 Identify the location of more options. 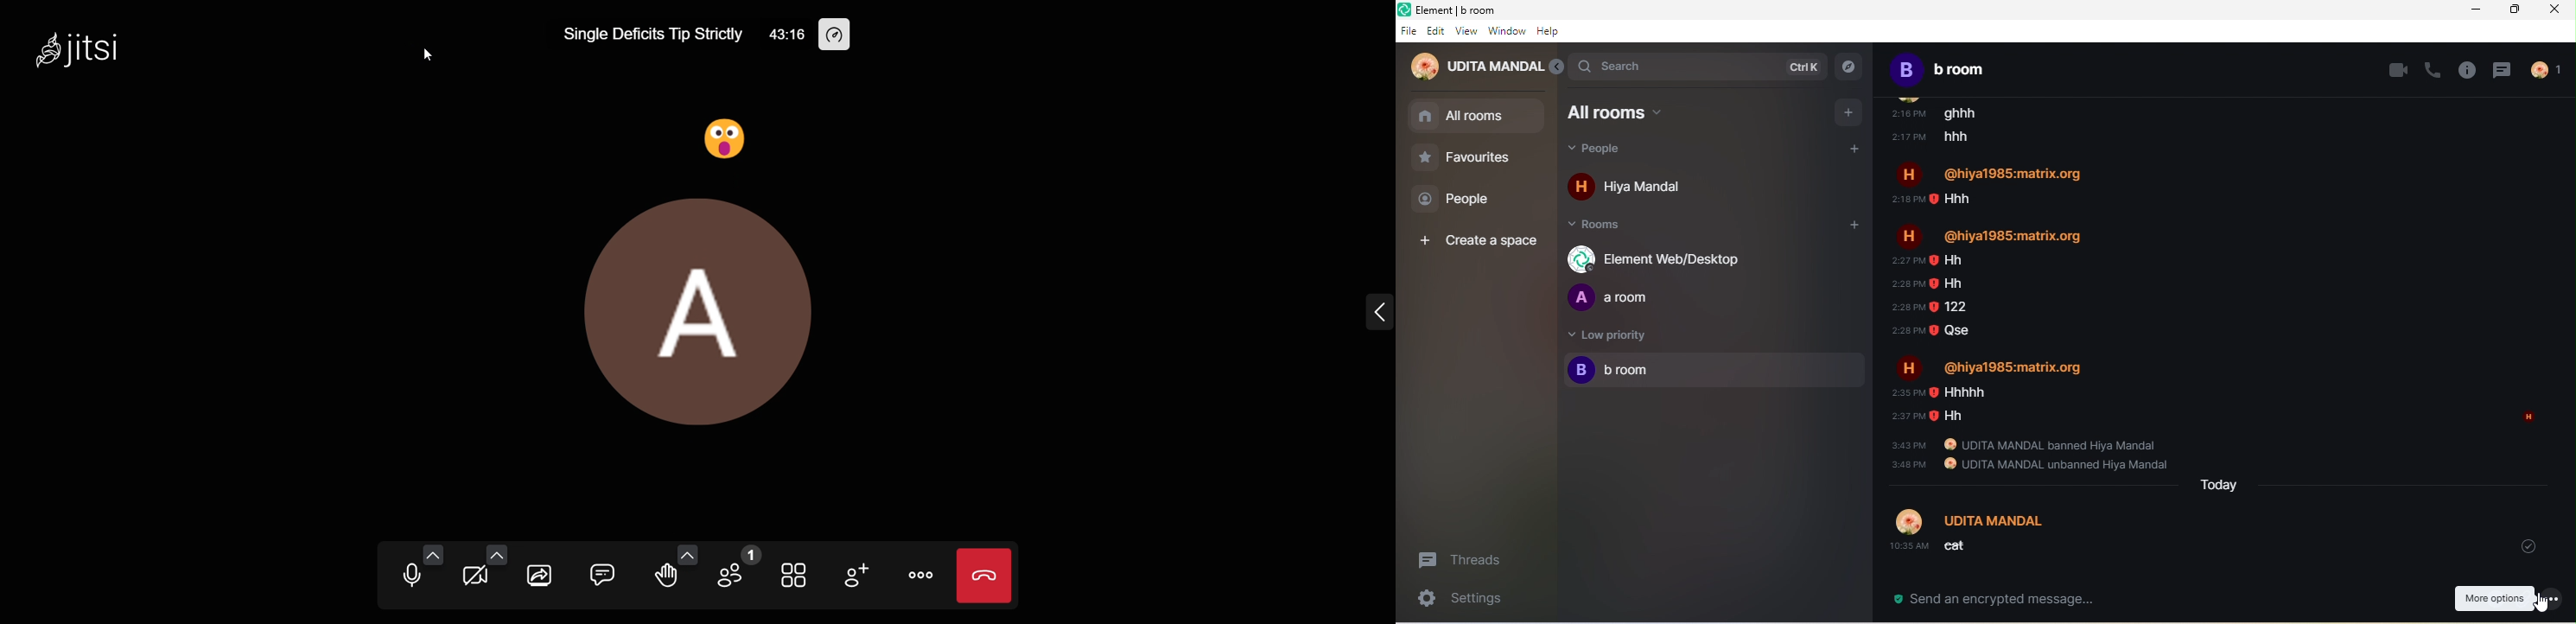
(2551, 599).